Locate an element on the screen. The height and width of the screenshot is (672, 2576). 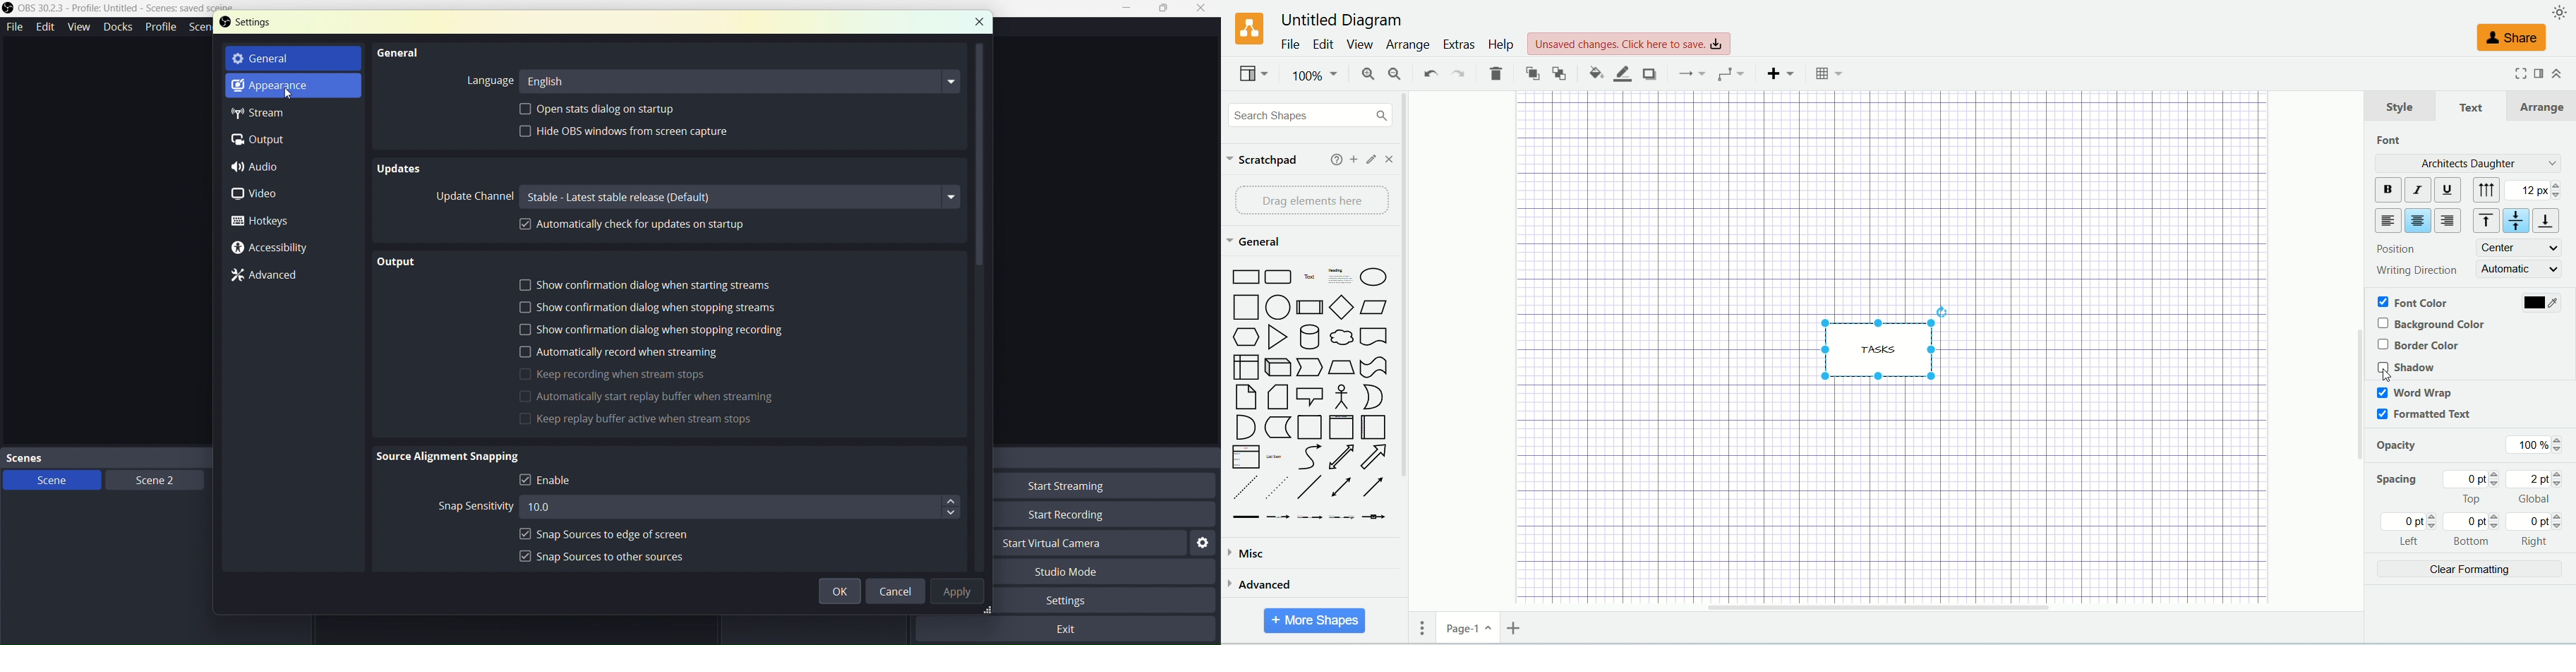
Show confirmation dialog when starting streams is located at coordinates (646, 285).